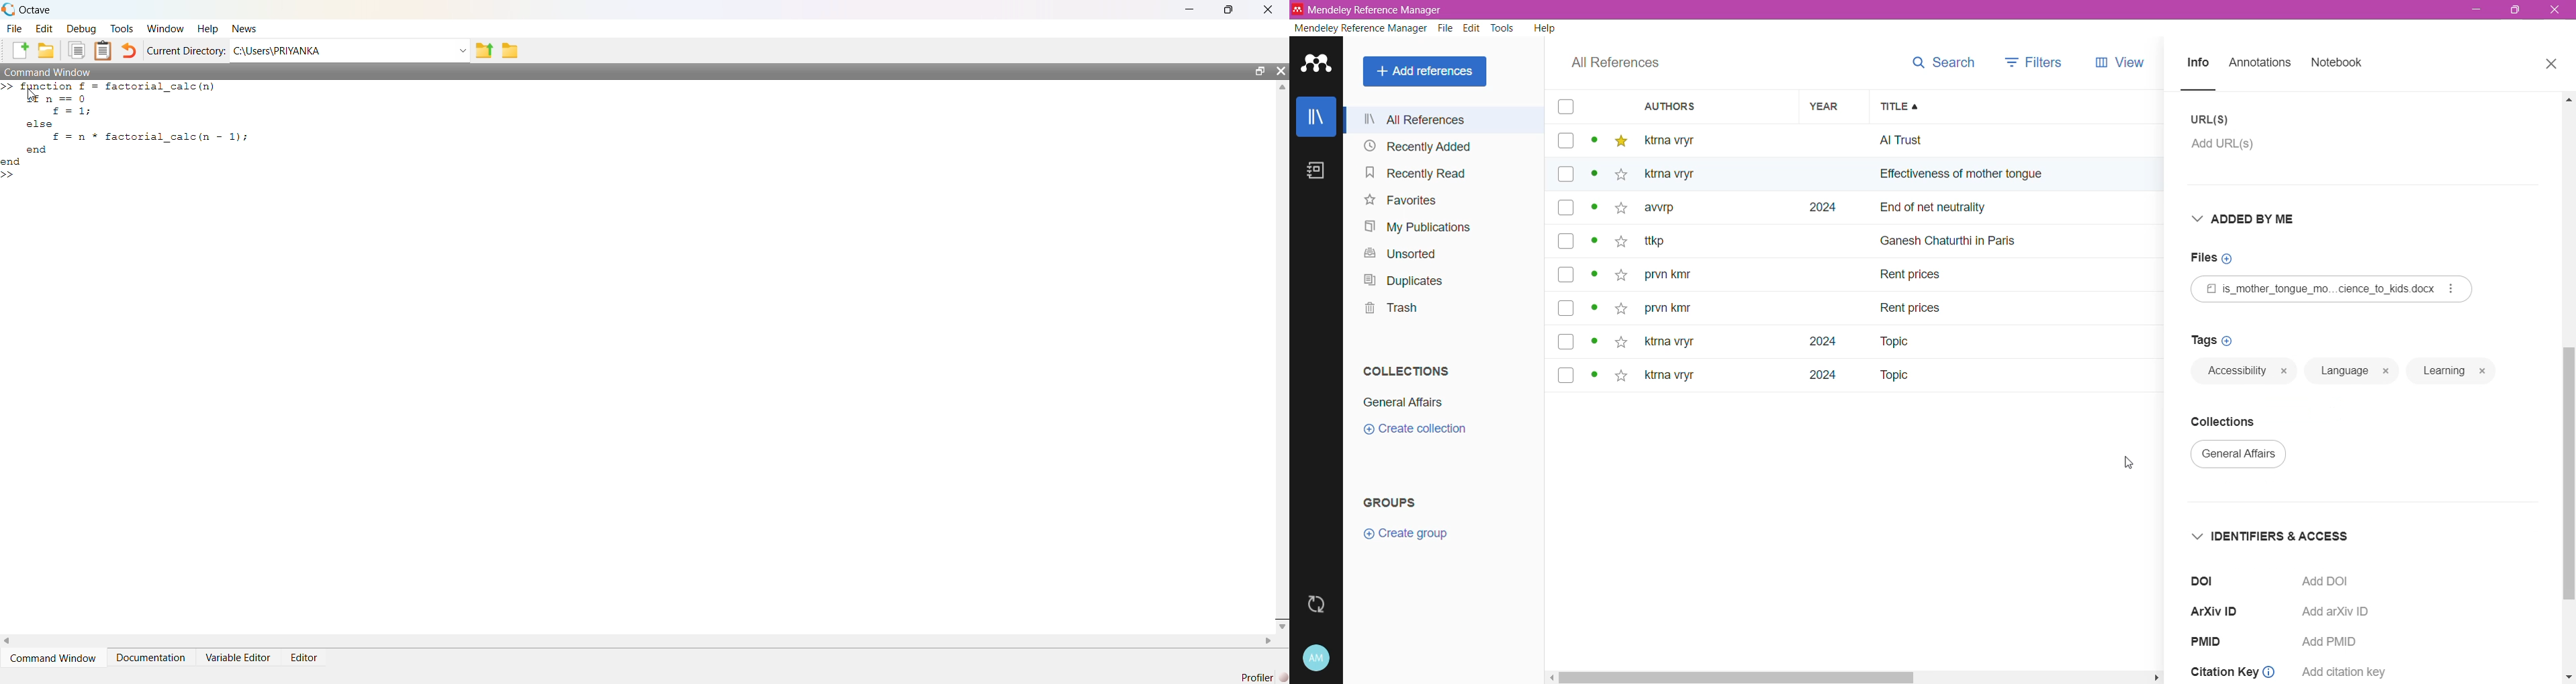 This screenshot has height=700, width=2576. I want to click on box, so click(1565, 241).